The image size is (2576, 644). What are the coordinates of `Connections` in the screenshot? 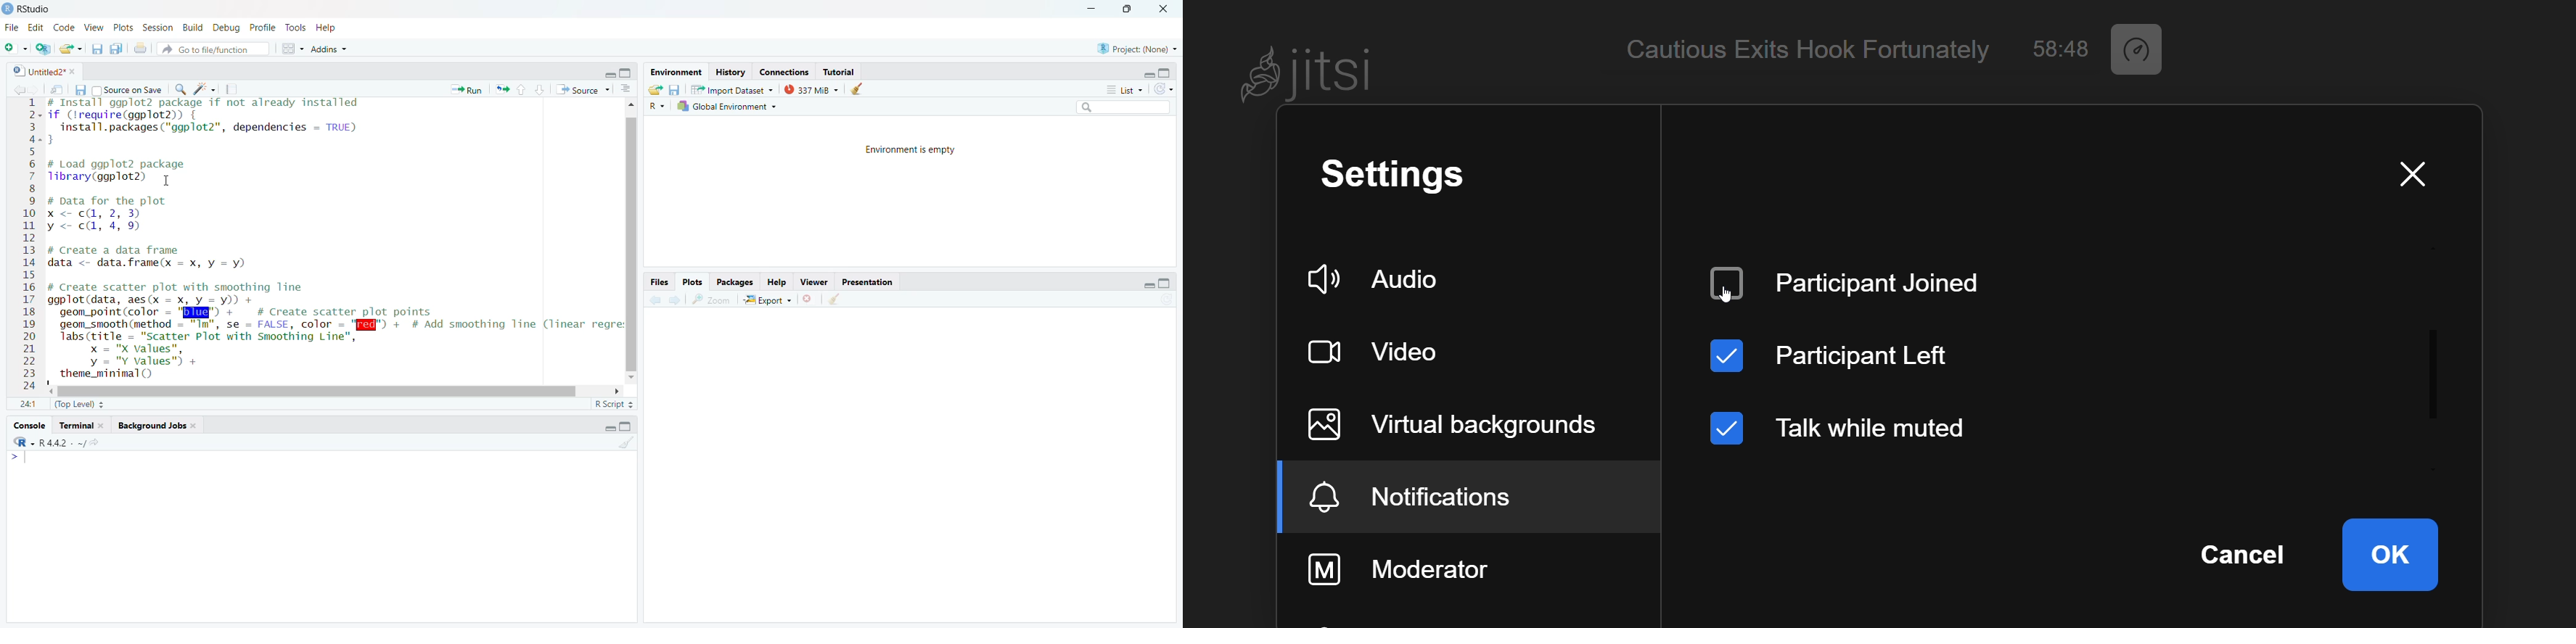 It's located at (785, 72).